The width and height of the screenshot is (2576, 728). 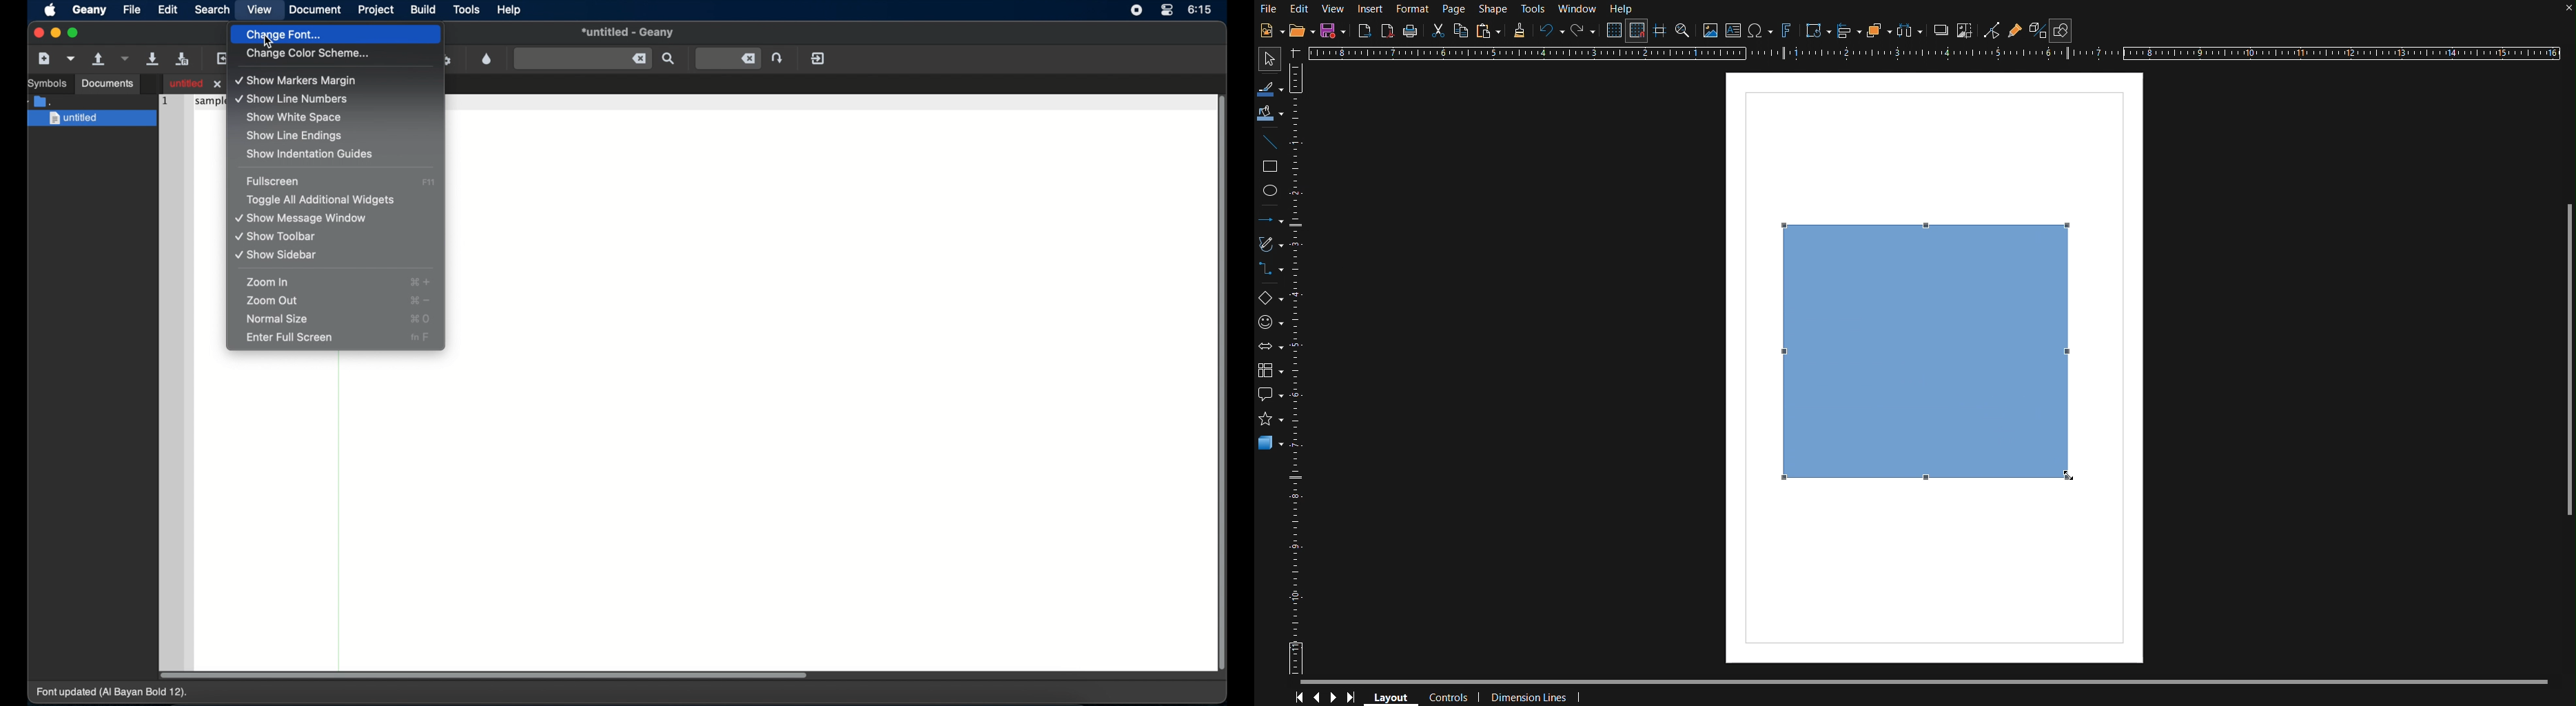 What do you see at coordinates (1364, 31) in the screenshot?
I see `Export` at bounding box center [1364, 31].